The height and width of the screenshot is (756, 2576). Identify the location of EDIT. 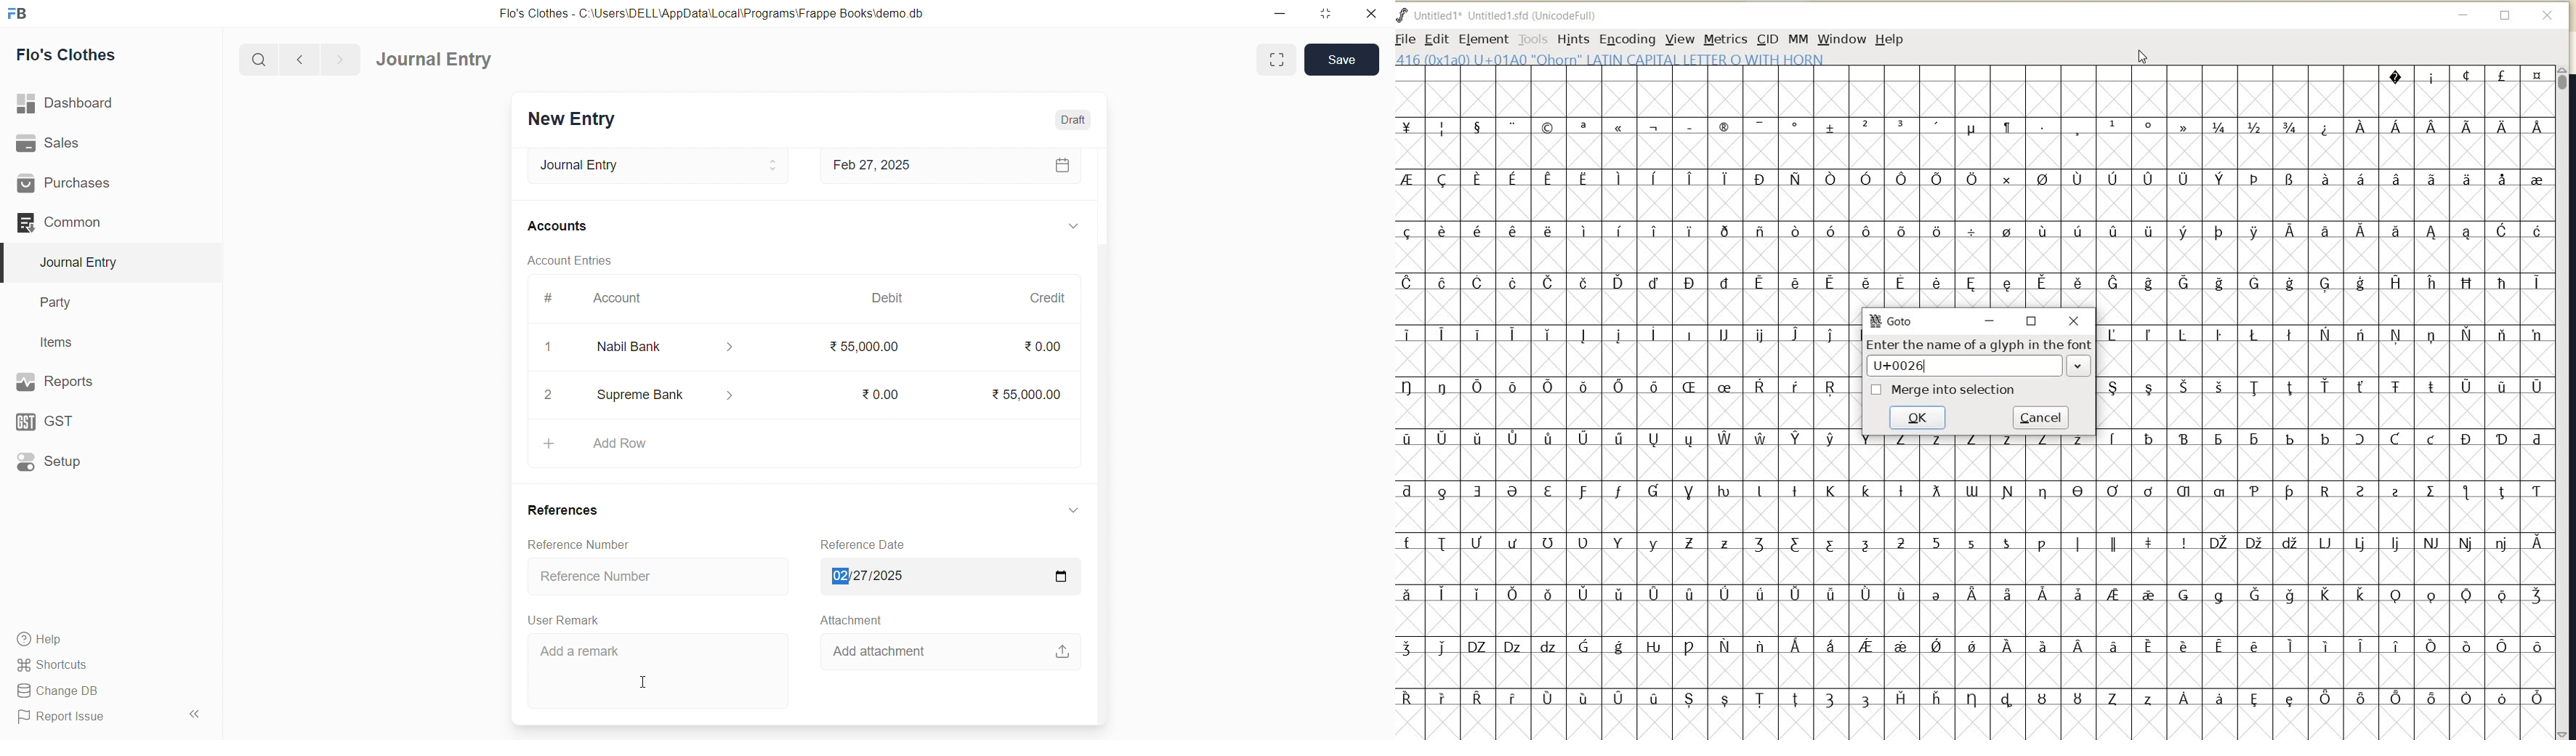
(1434, 38).